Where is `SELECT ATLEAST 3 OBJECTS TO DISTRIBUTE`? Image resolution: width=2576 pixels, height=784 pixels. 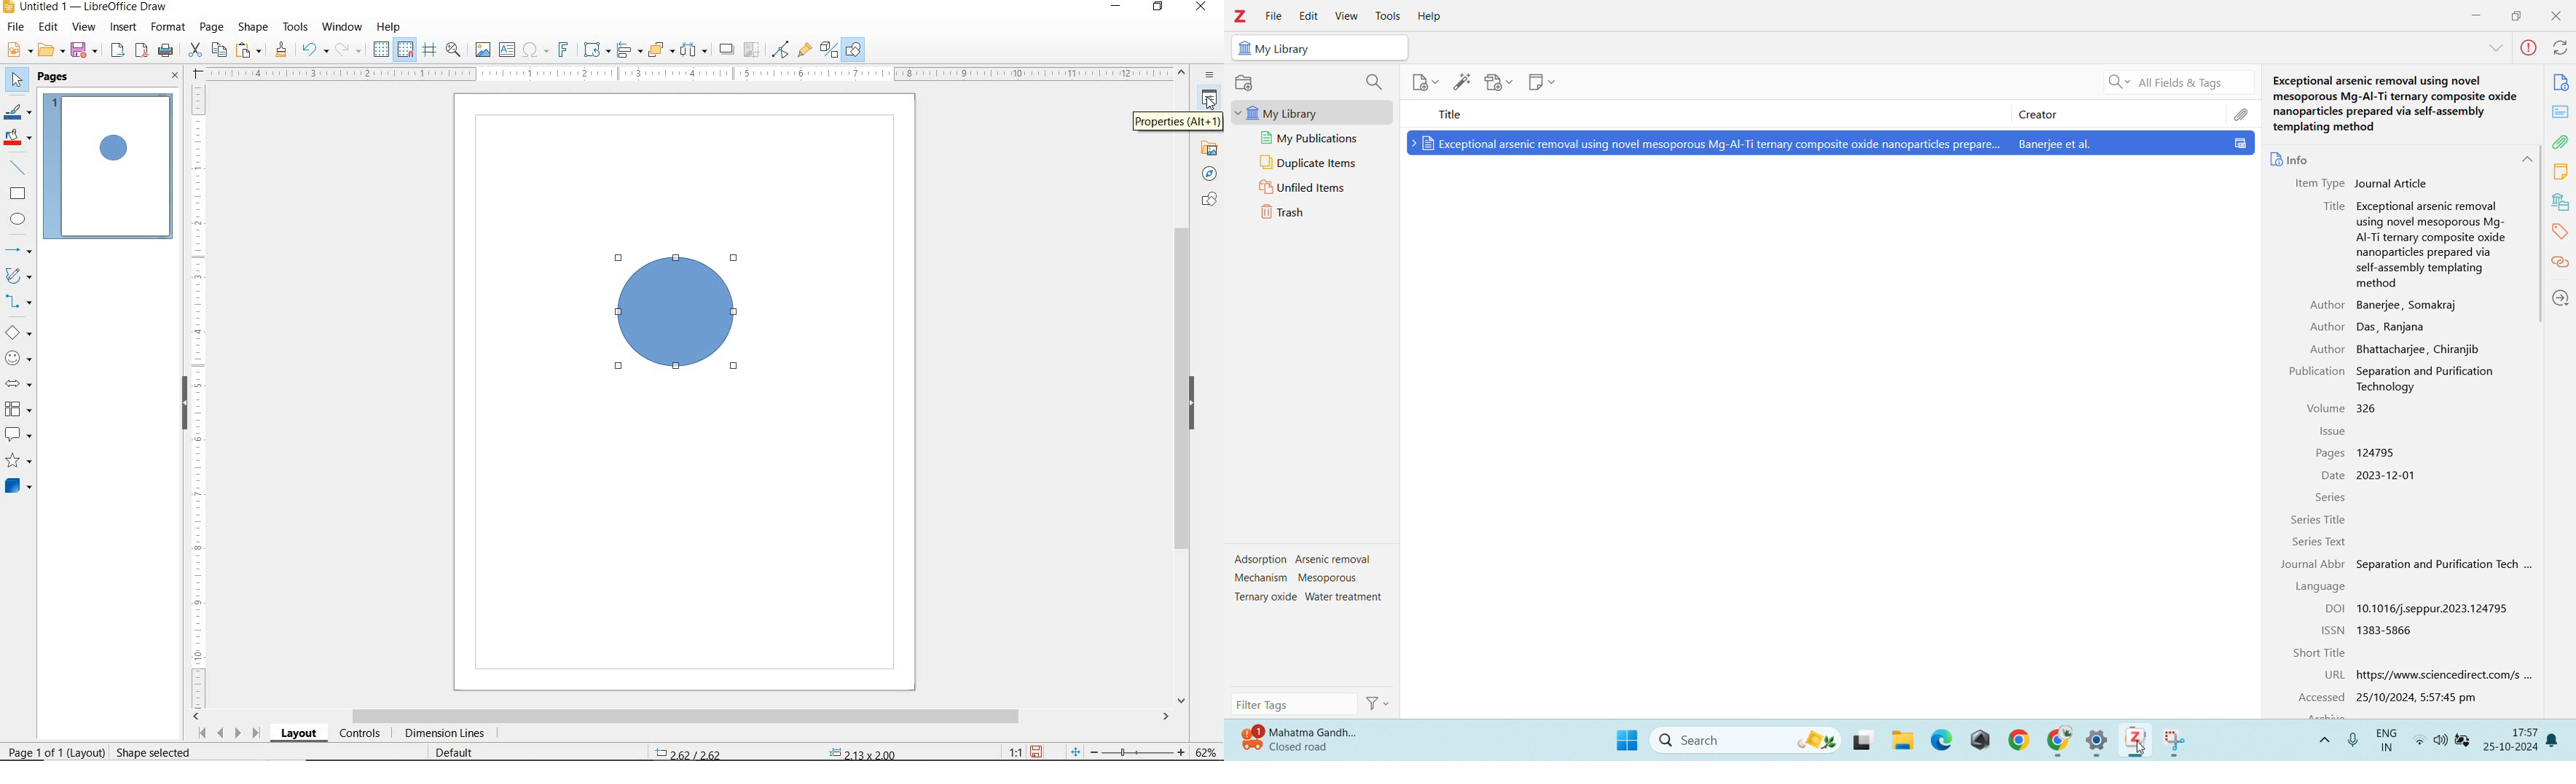
SELECT ATLEAST 3 OBJECTS TO DISTRIBUTE is located at coordinates (694, 50).